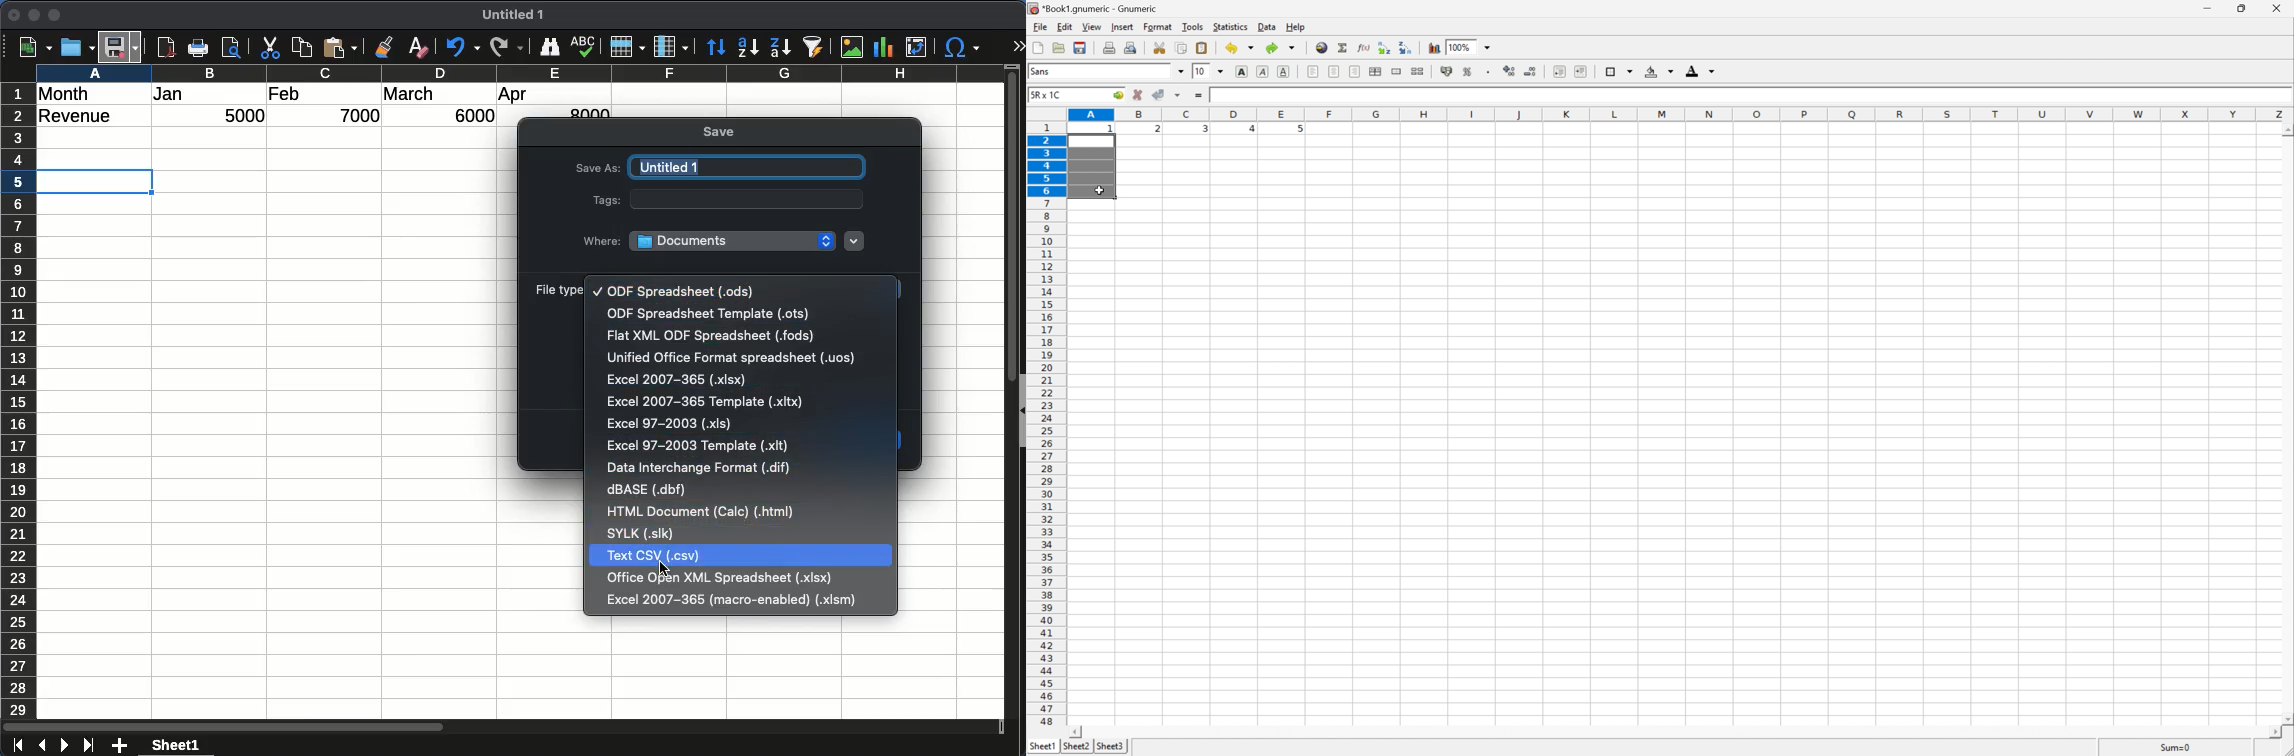 The width and height of the screenshot is (2296, 756). What do you see at coordinates (303, 48) in the screenshot?
I see `copy` at bounding box center [303, 48].